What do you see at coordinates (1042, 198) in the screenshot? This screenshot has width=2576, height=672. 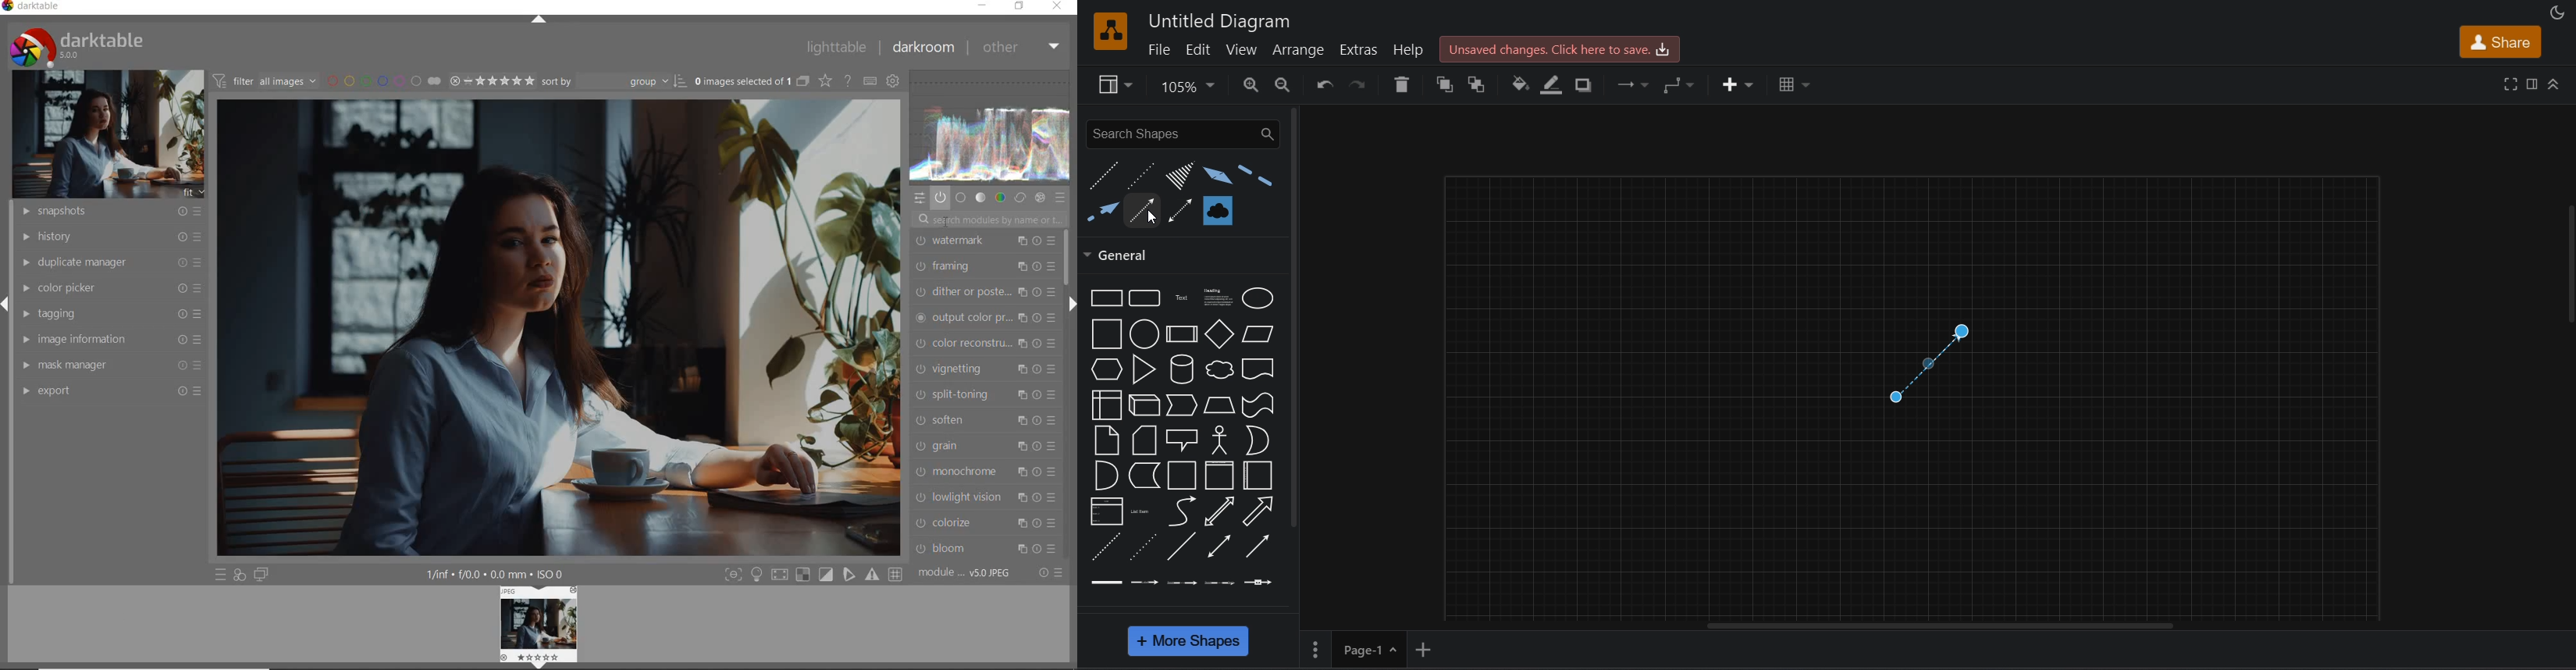 I see `effect` at bounding box center [1042, 198].